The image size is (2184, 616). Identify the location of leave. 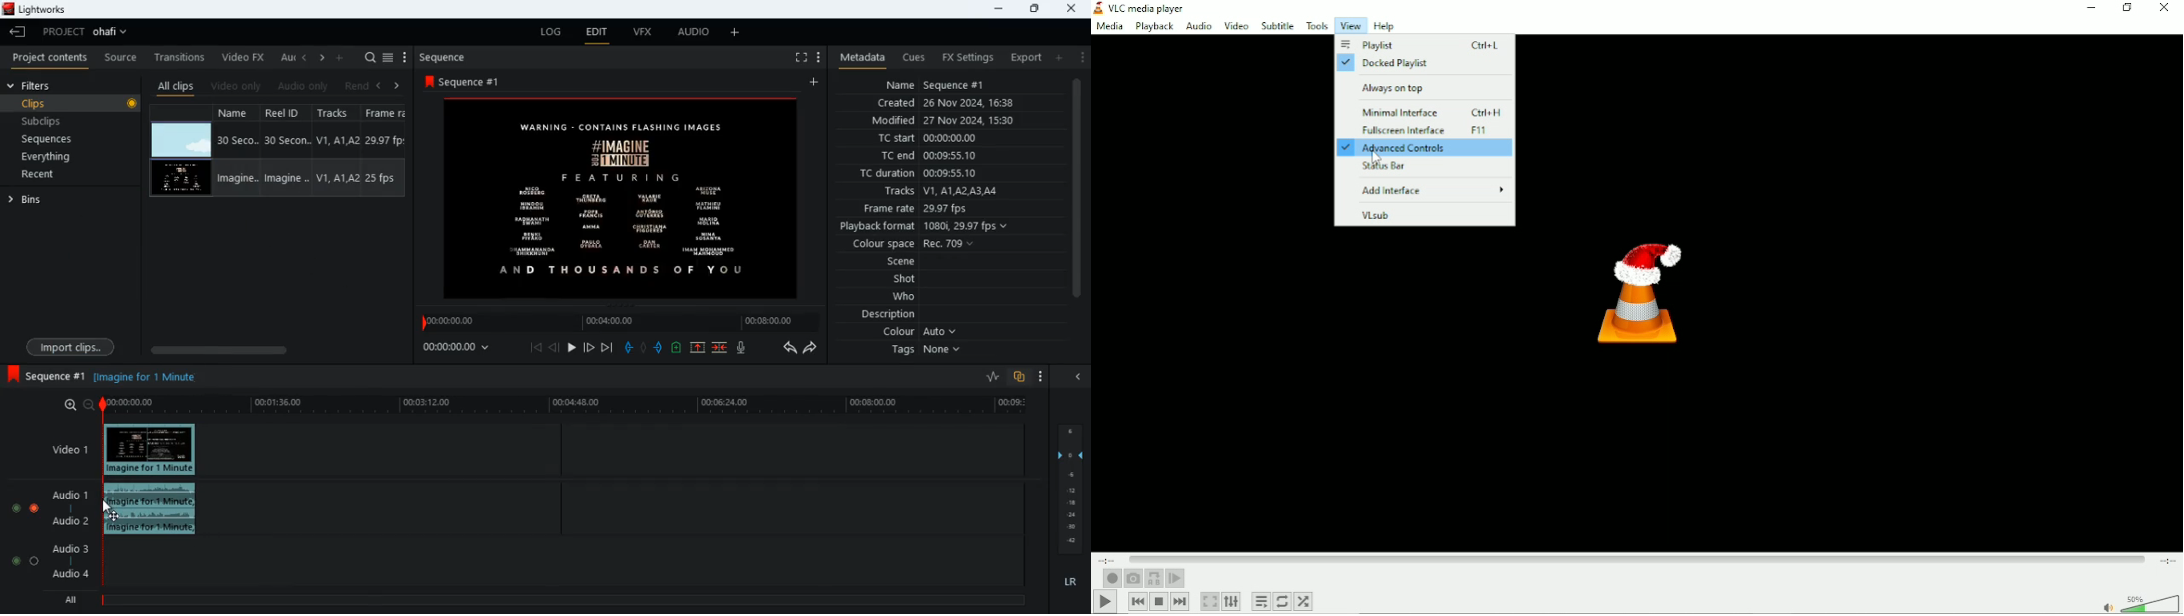
(19, 32).